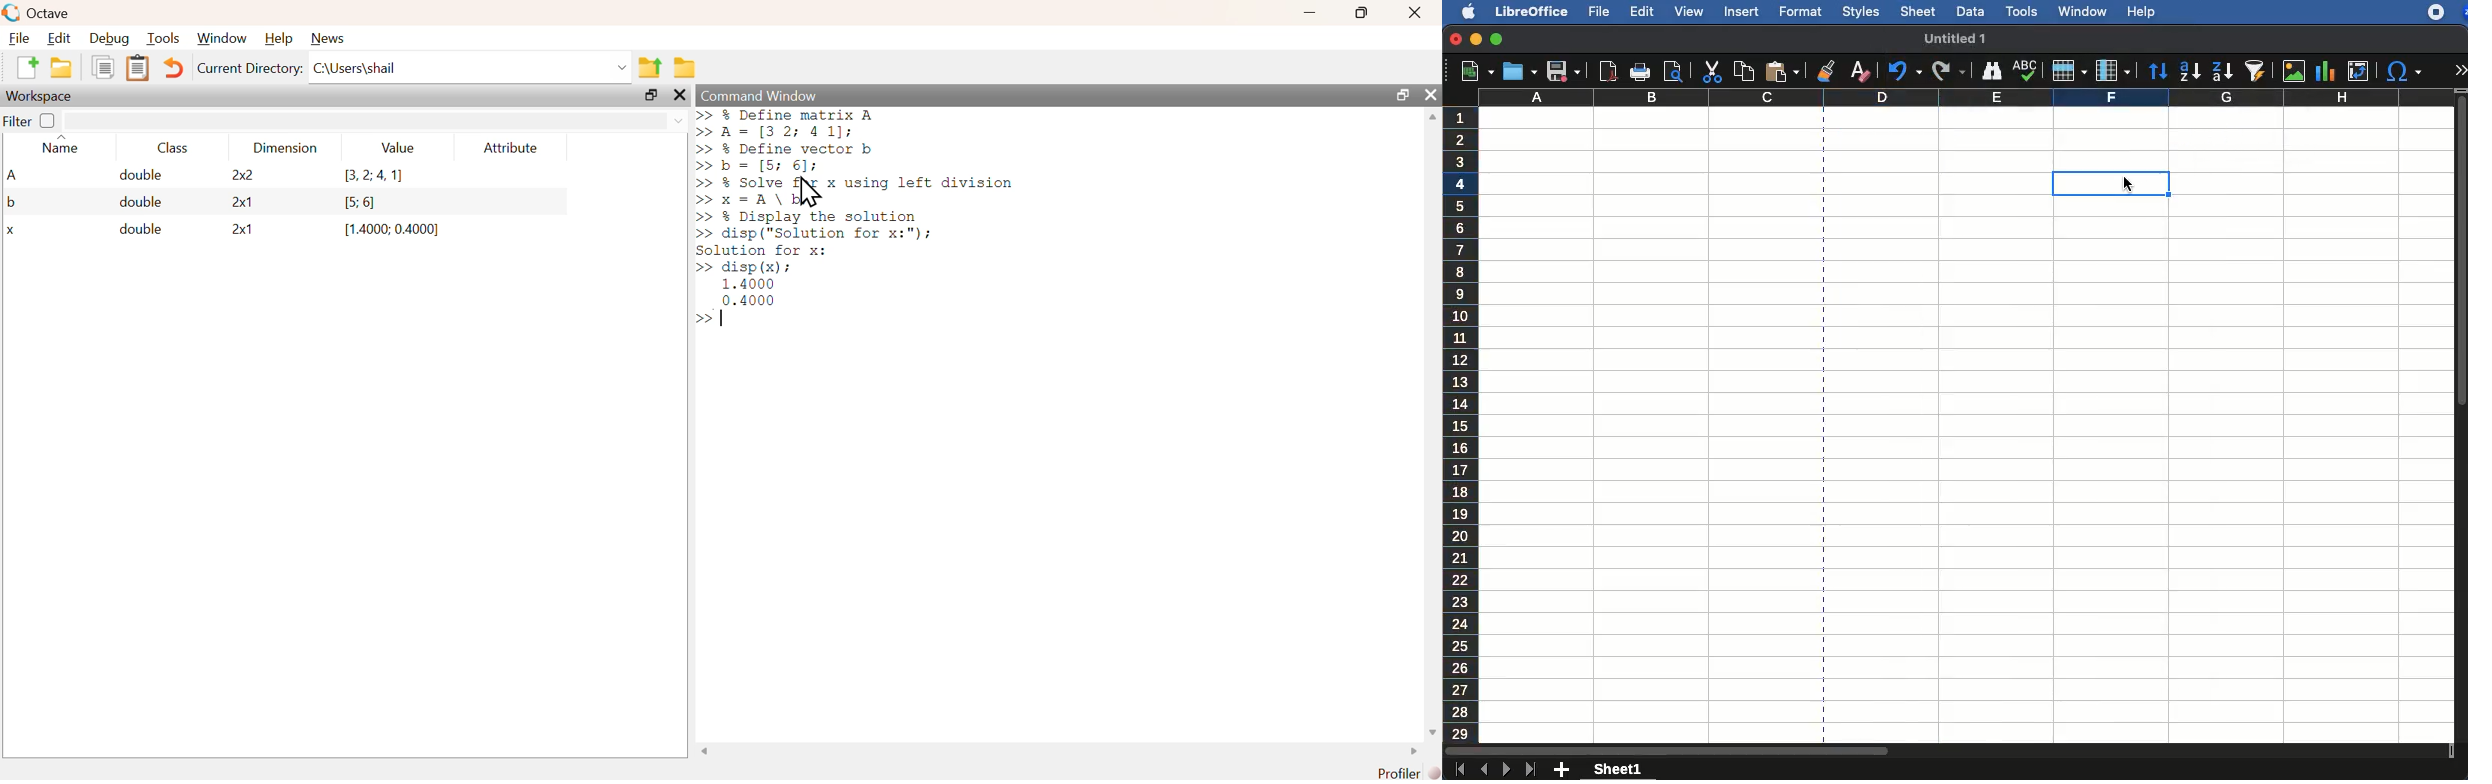  What do you see at coordinates (1741, 71) in the screenshot?
I see `copy` at bounding box center [1741, 71].